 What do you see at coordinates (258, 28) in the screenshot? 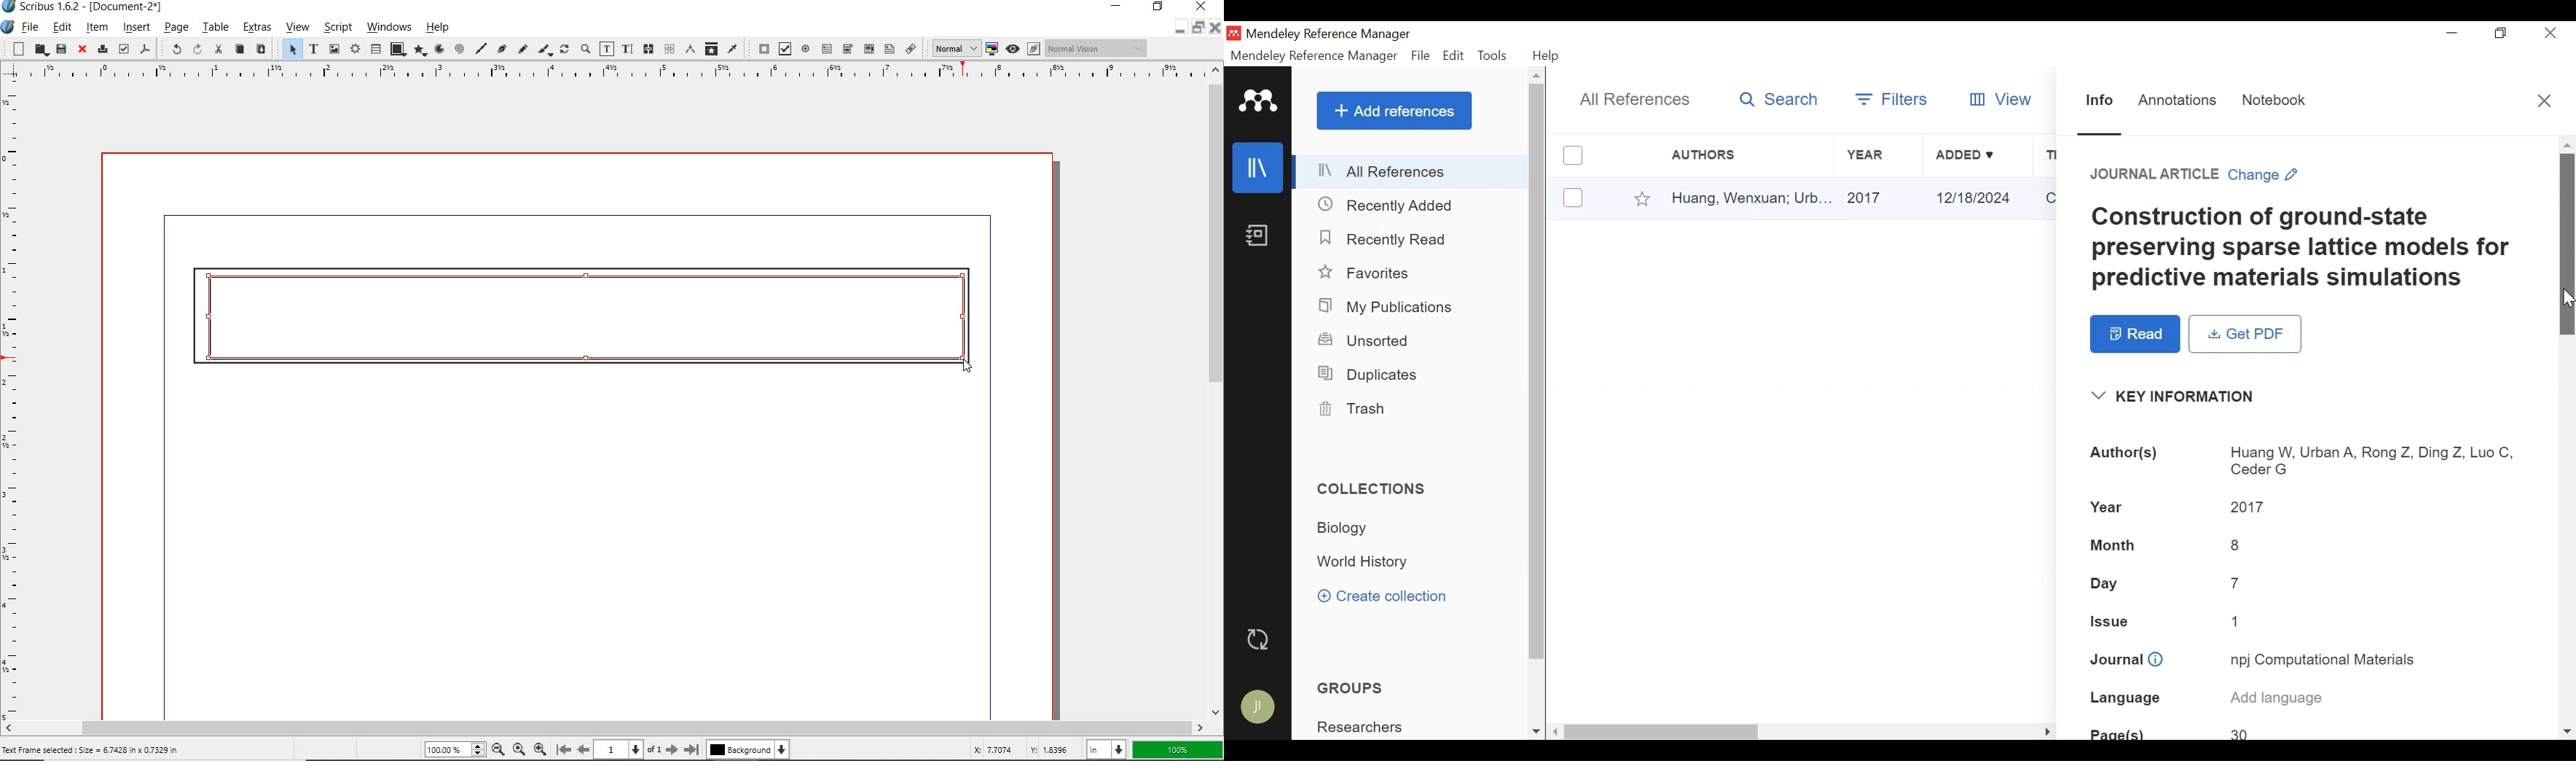
I see `extras` at bounding box center [258, 28].